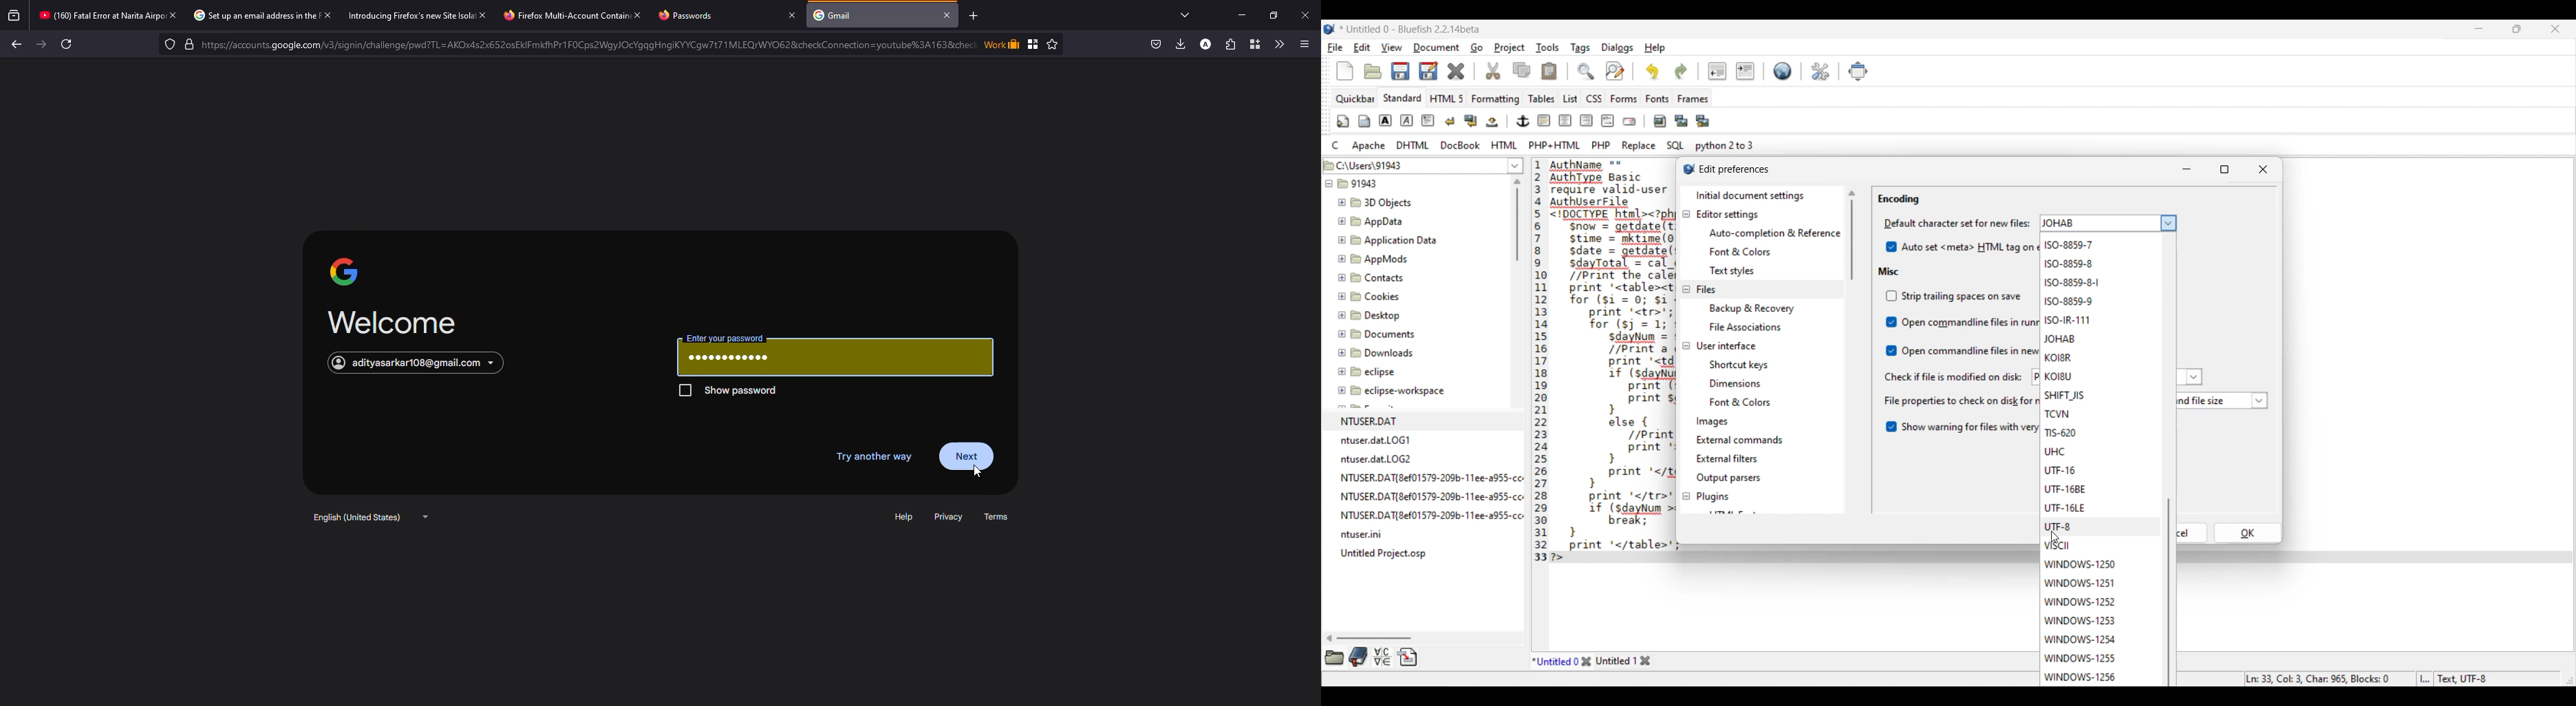  I want to click on google, so click(345, 264).